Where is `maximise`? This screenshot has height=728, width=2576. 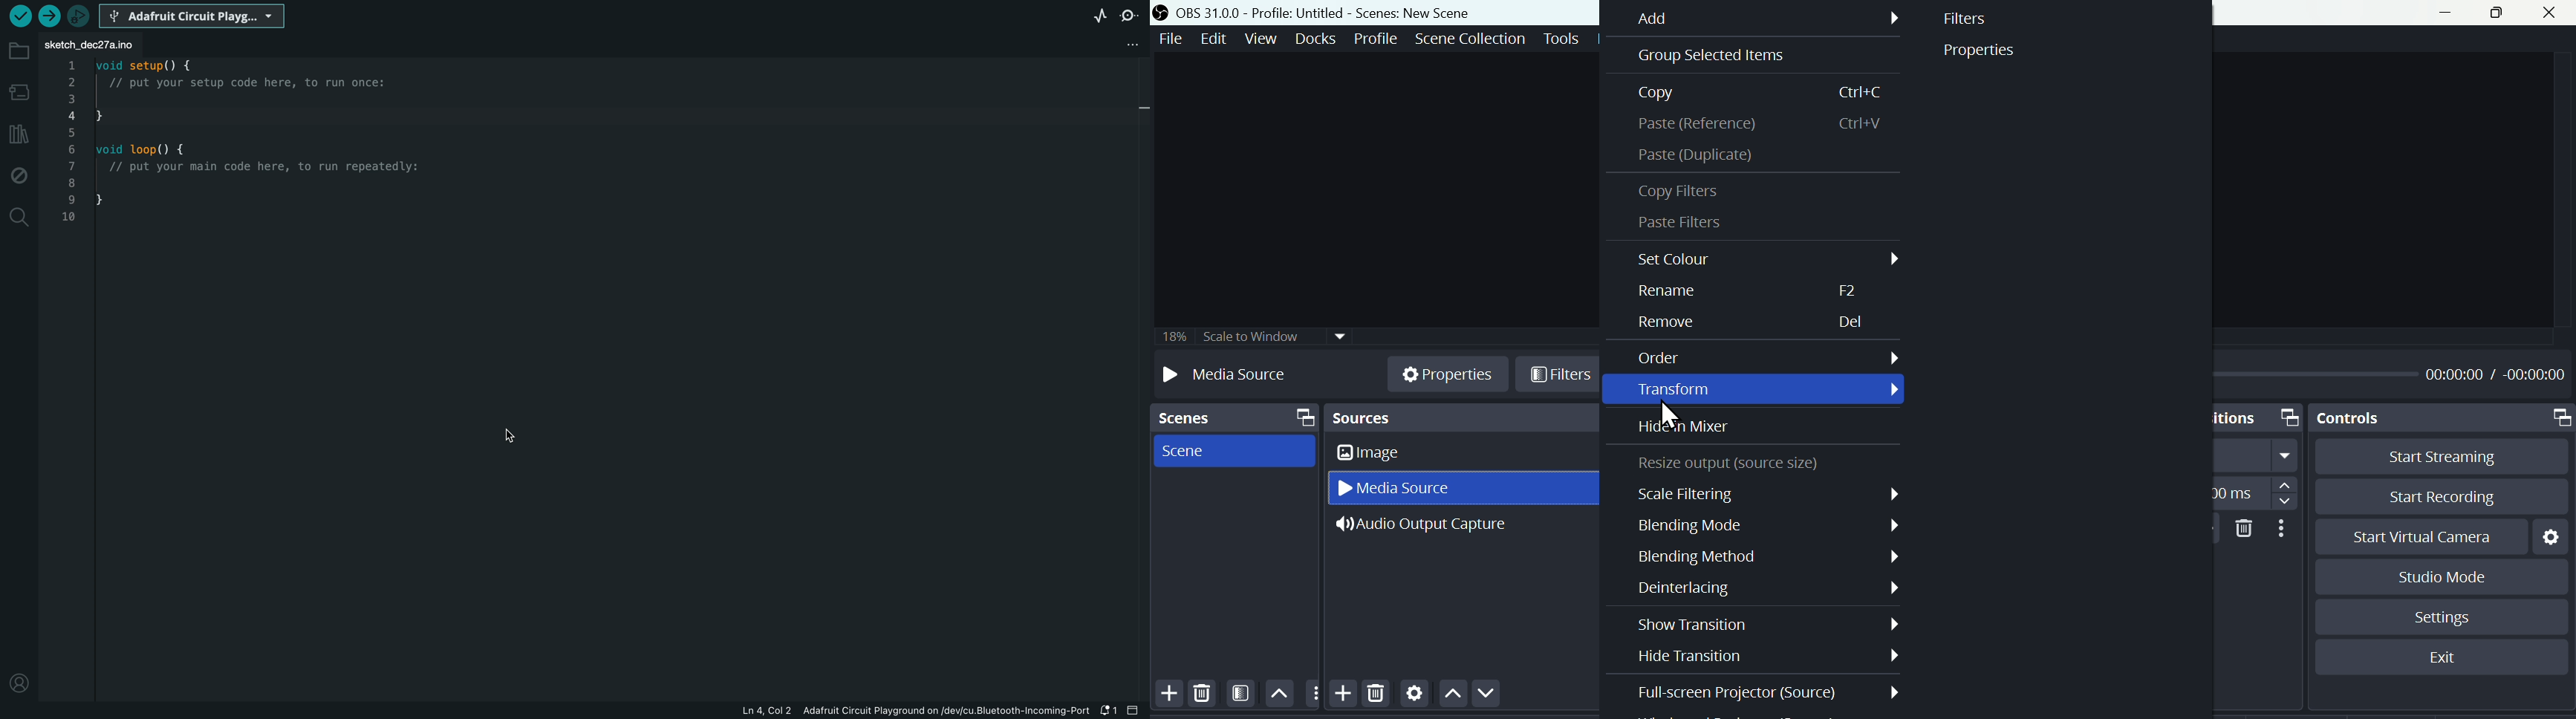 maximise is located at coordinates (2499, 13).